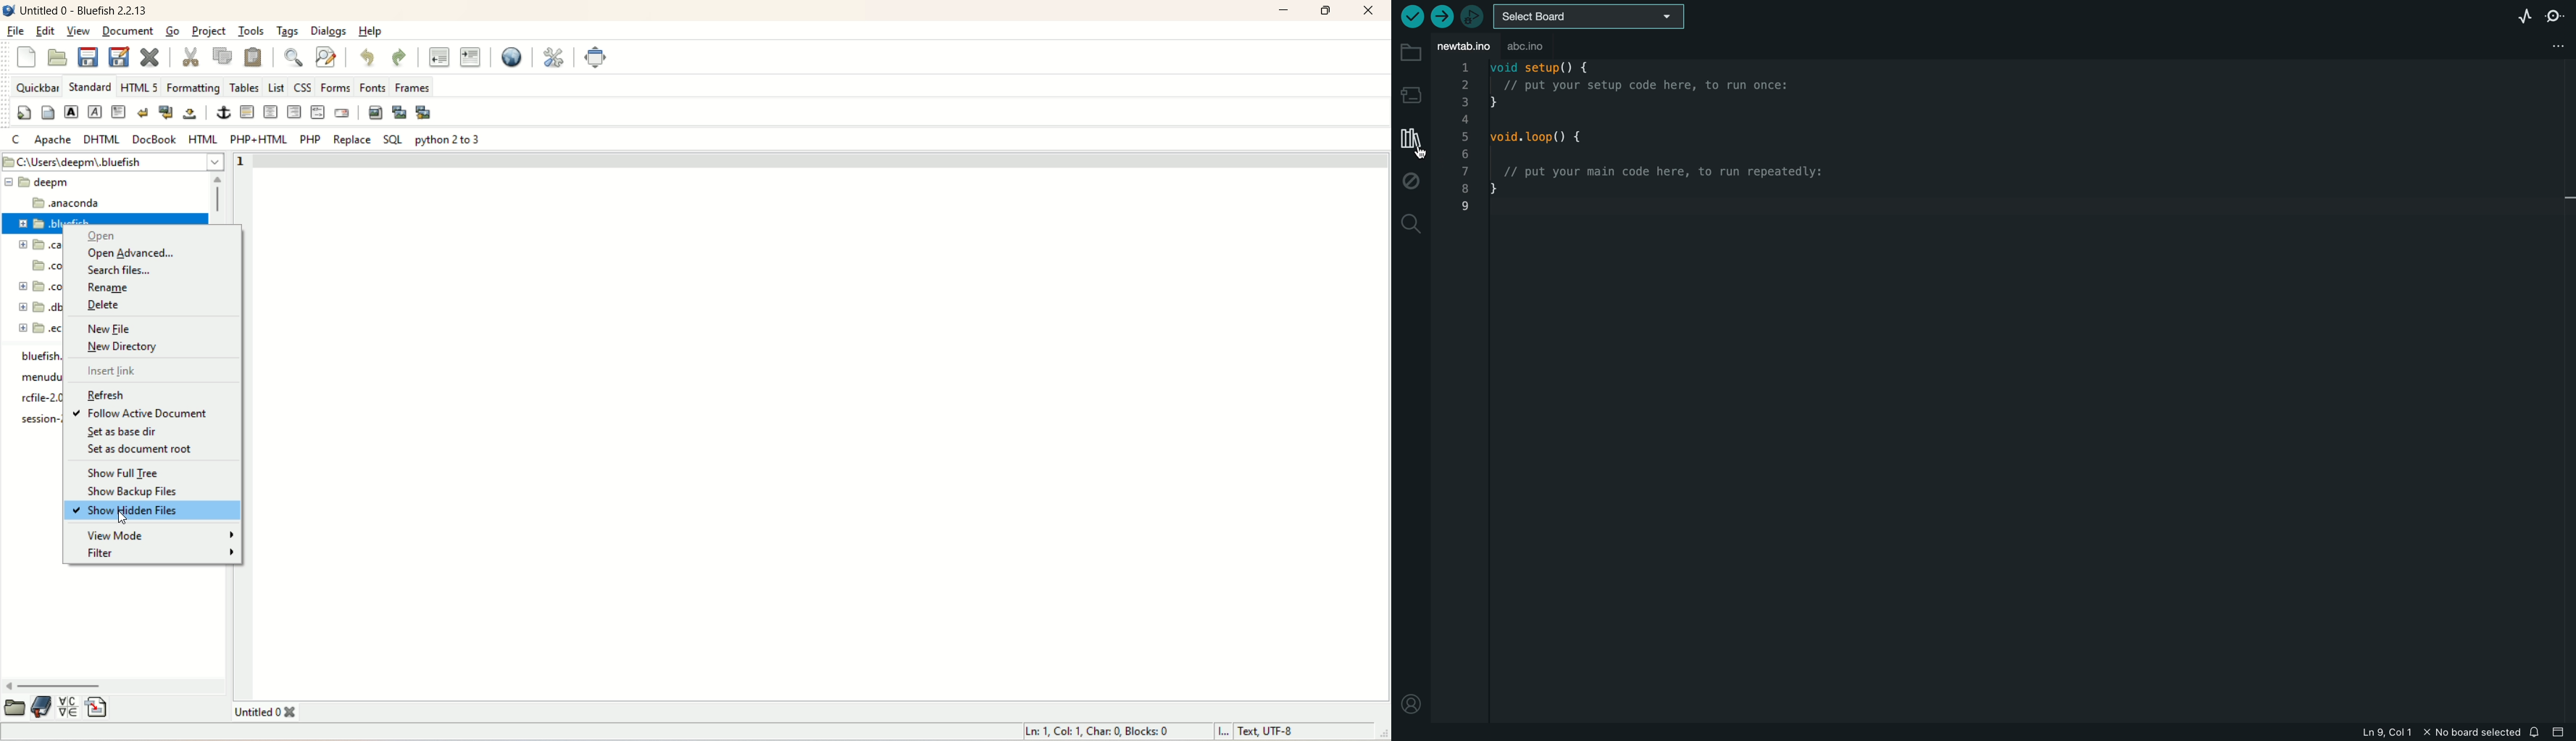 Image resolution: width=2576 pixels, height=756 pixels. What do you see at coordinates (158, 534) in the screenshot?
I see `view mode` at bounding box center [158, 534].